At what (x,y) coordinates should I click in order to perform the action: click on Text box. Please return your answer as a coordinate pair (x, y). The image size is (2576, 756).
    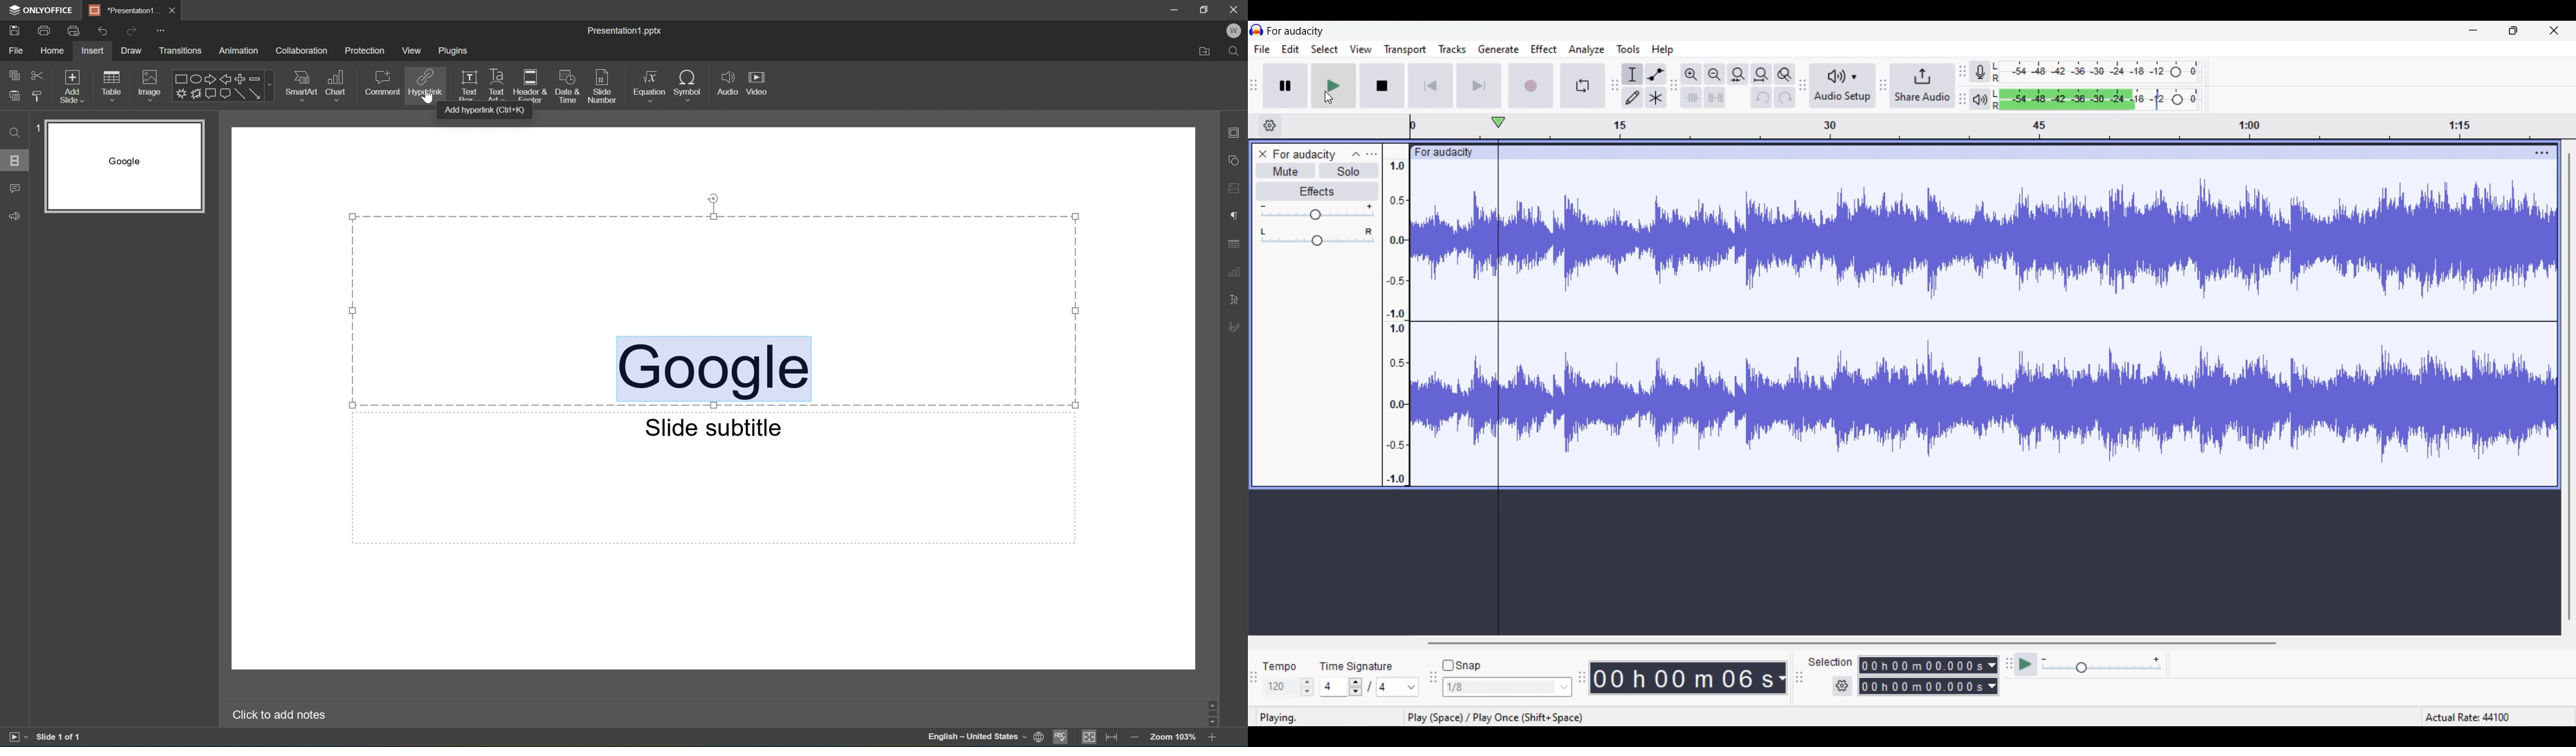
    Looking at the image, I should click on (468, 83).